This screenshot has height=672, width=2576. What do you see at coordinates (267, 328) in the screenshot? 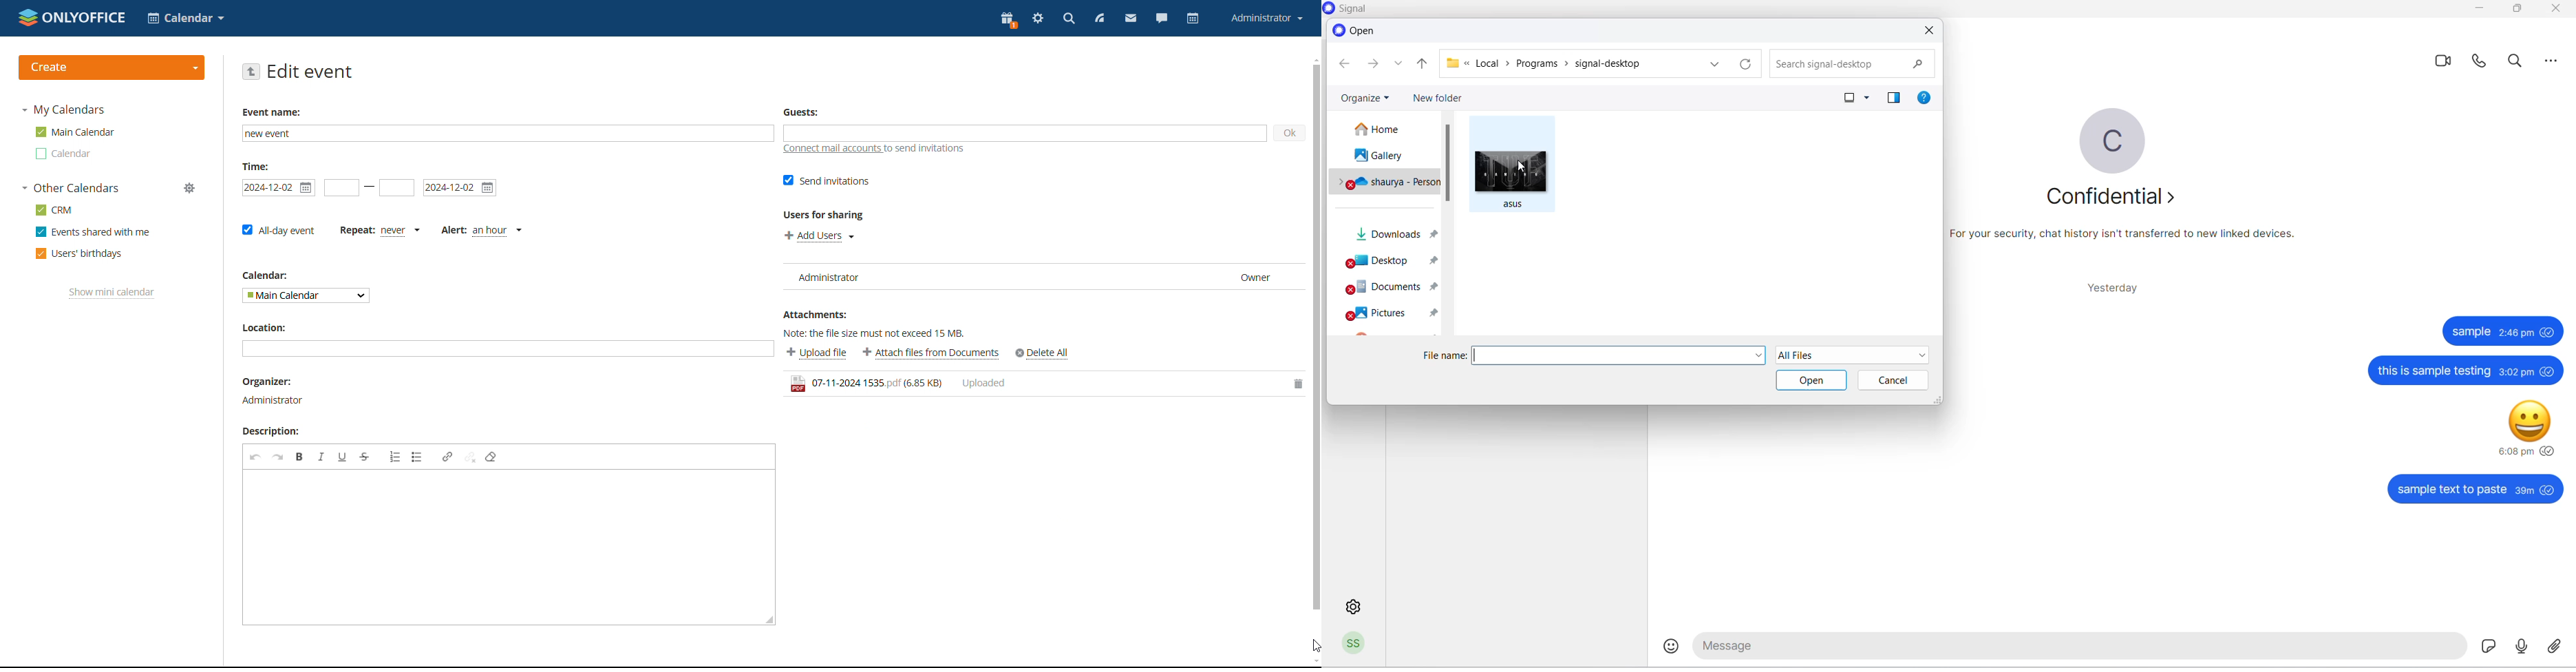
I see `location` at bounding box center [267, 328].